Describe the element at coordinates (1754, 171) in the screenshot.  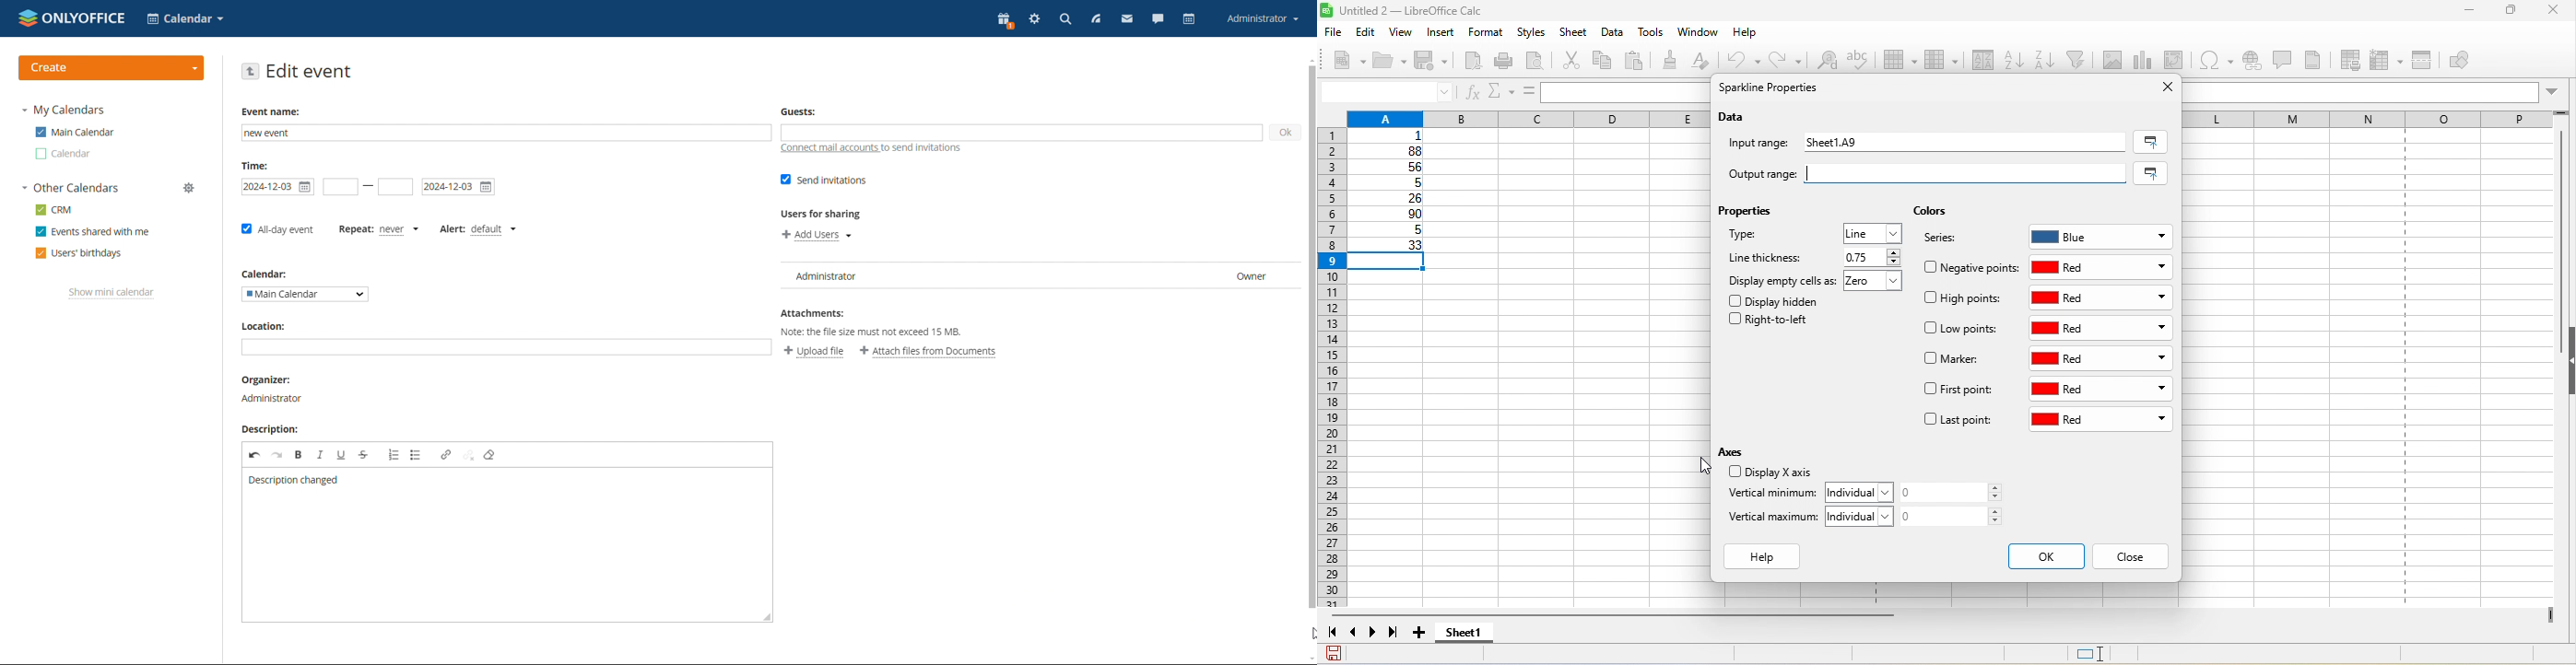
I see `output range` at that location.